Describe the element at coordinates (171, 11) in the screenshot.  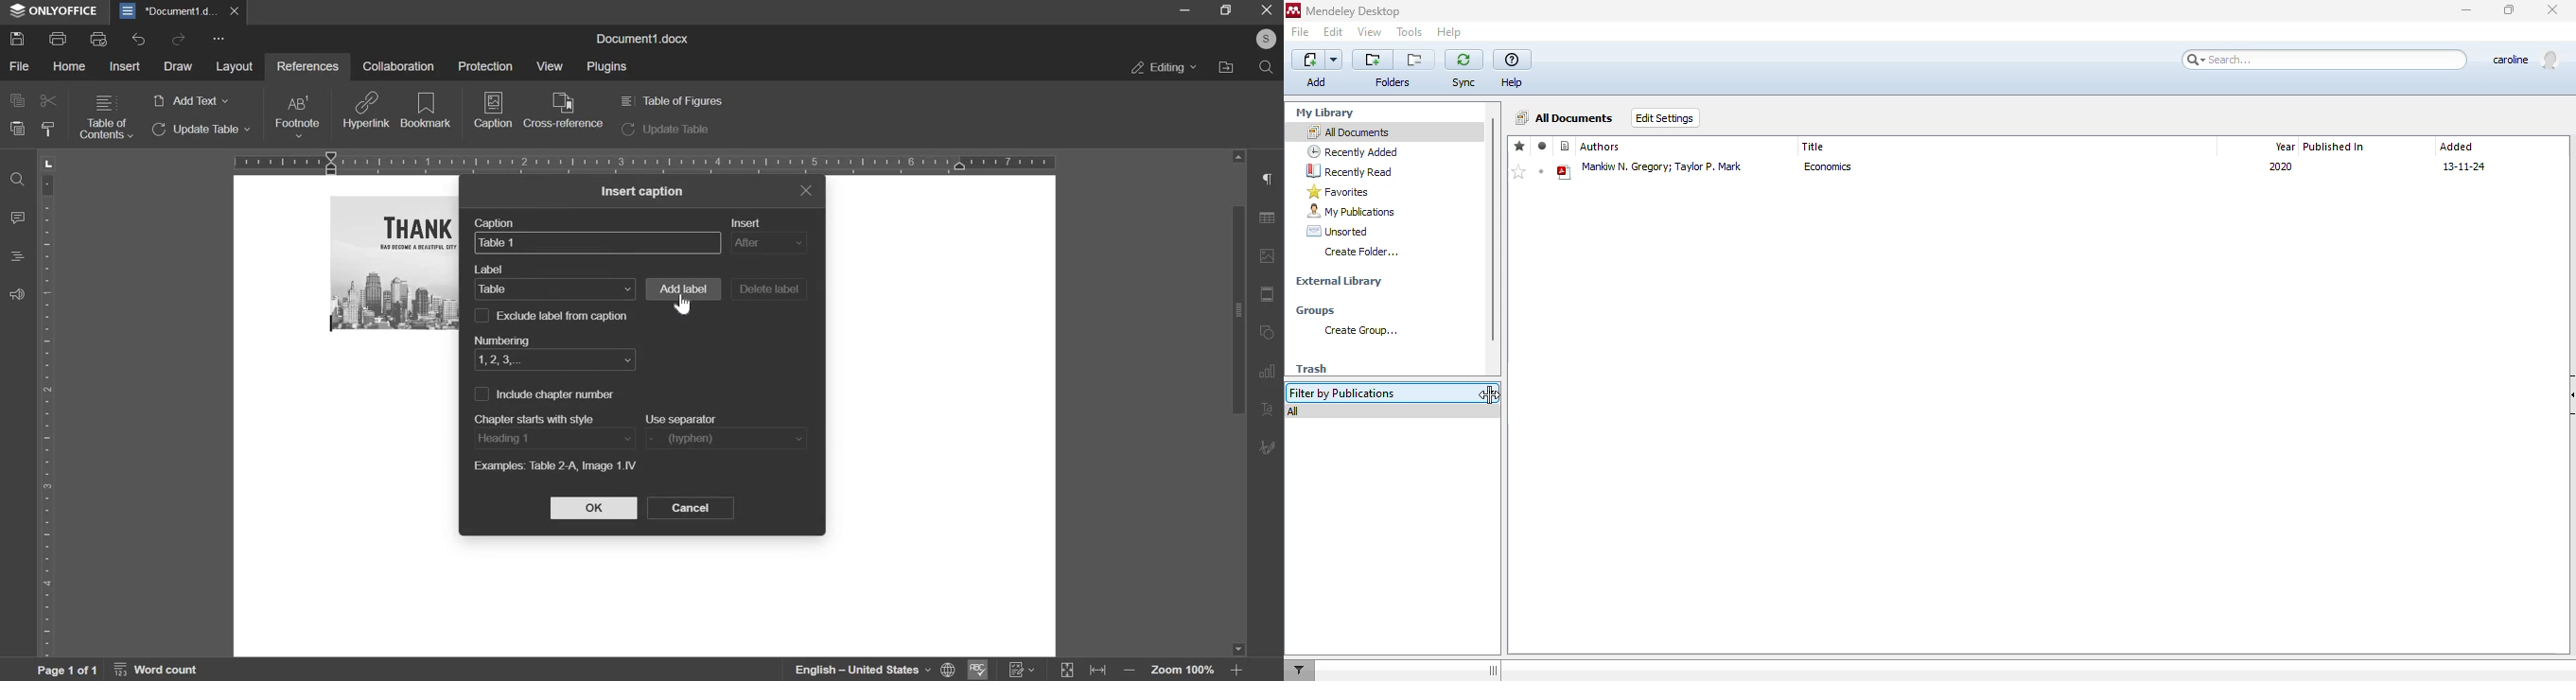
I see `document1.d` at that location.